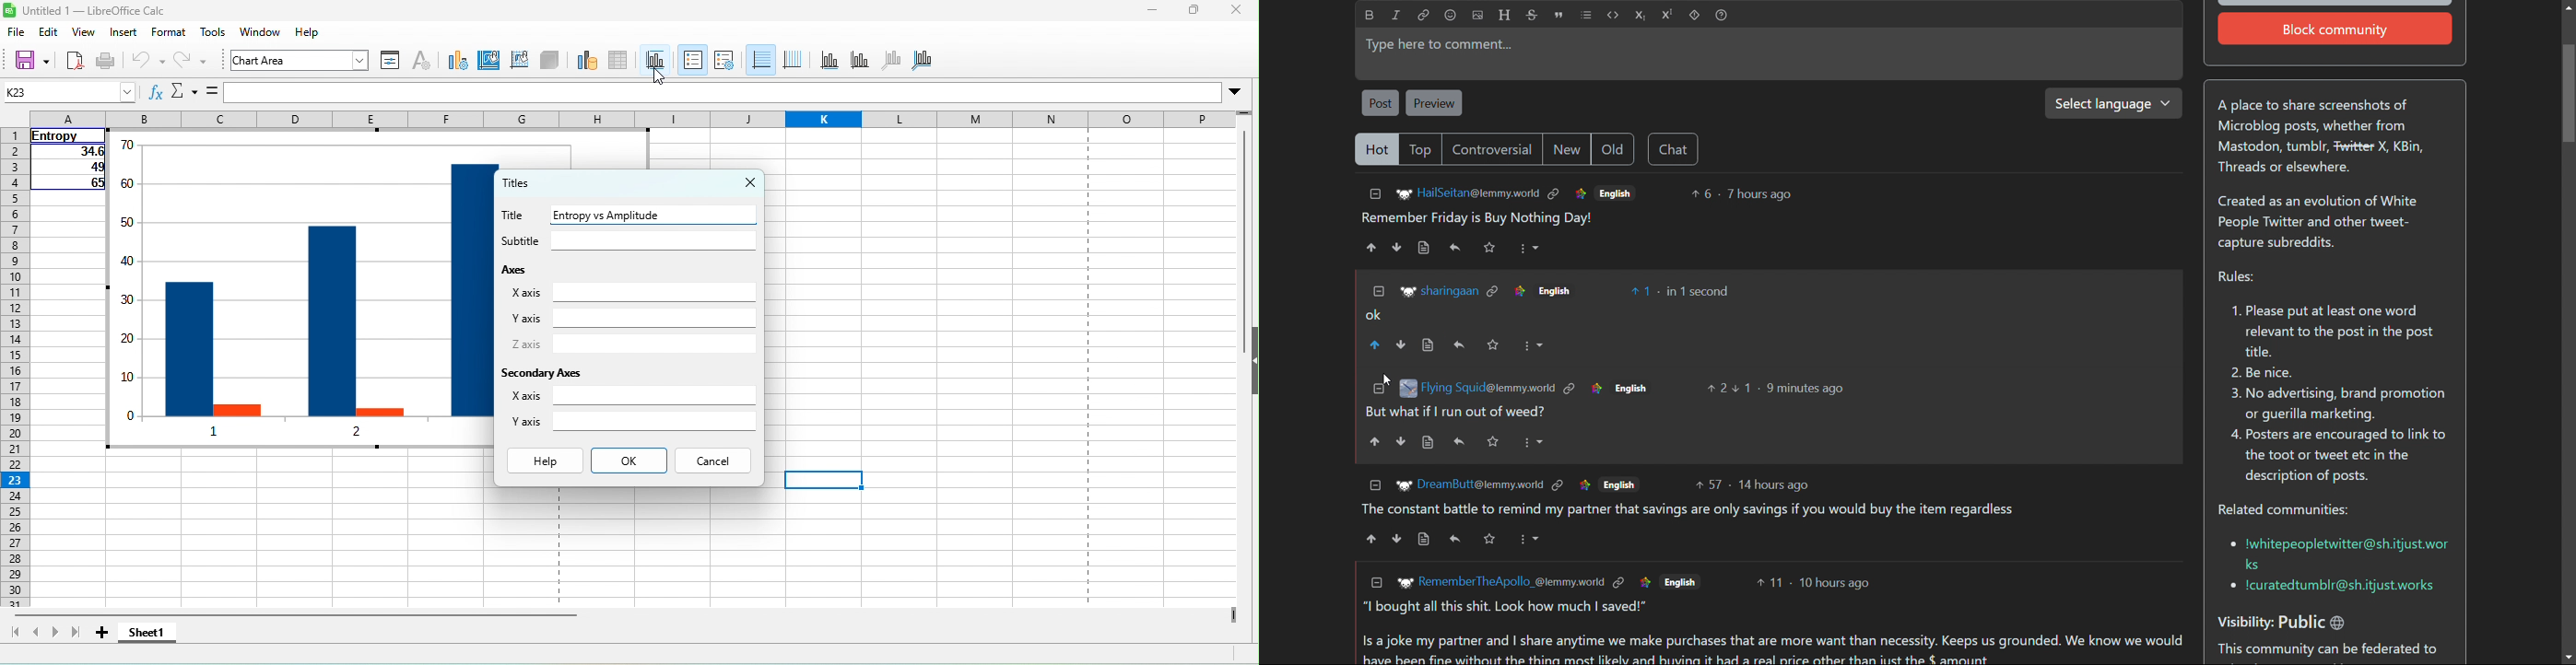 The height and width of the screenshot is (672, 2576). What do you see at coordinates (424, 63) in the screenshot?
I see `character` at bounding box center [424, 63].